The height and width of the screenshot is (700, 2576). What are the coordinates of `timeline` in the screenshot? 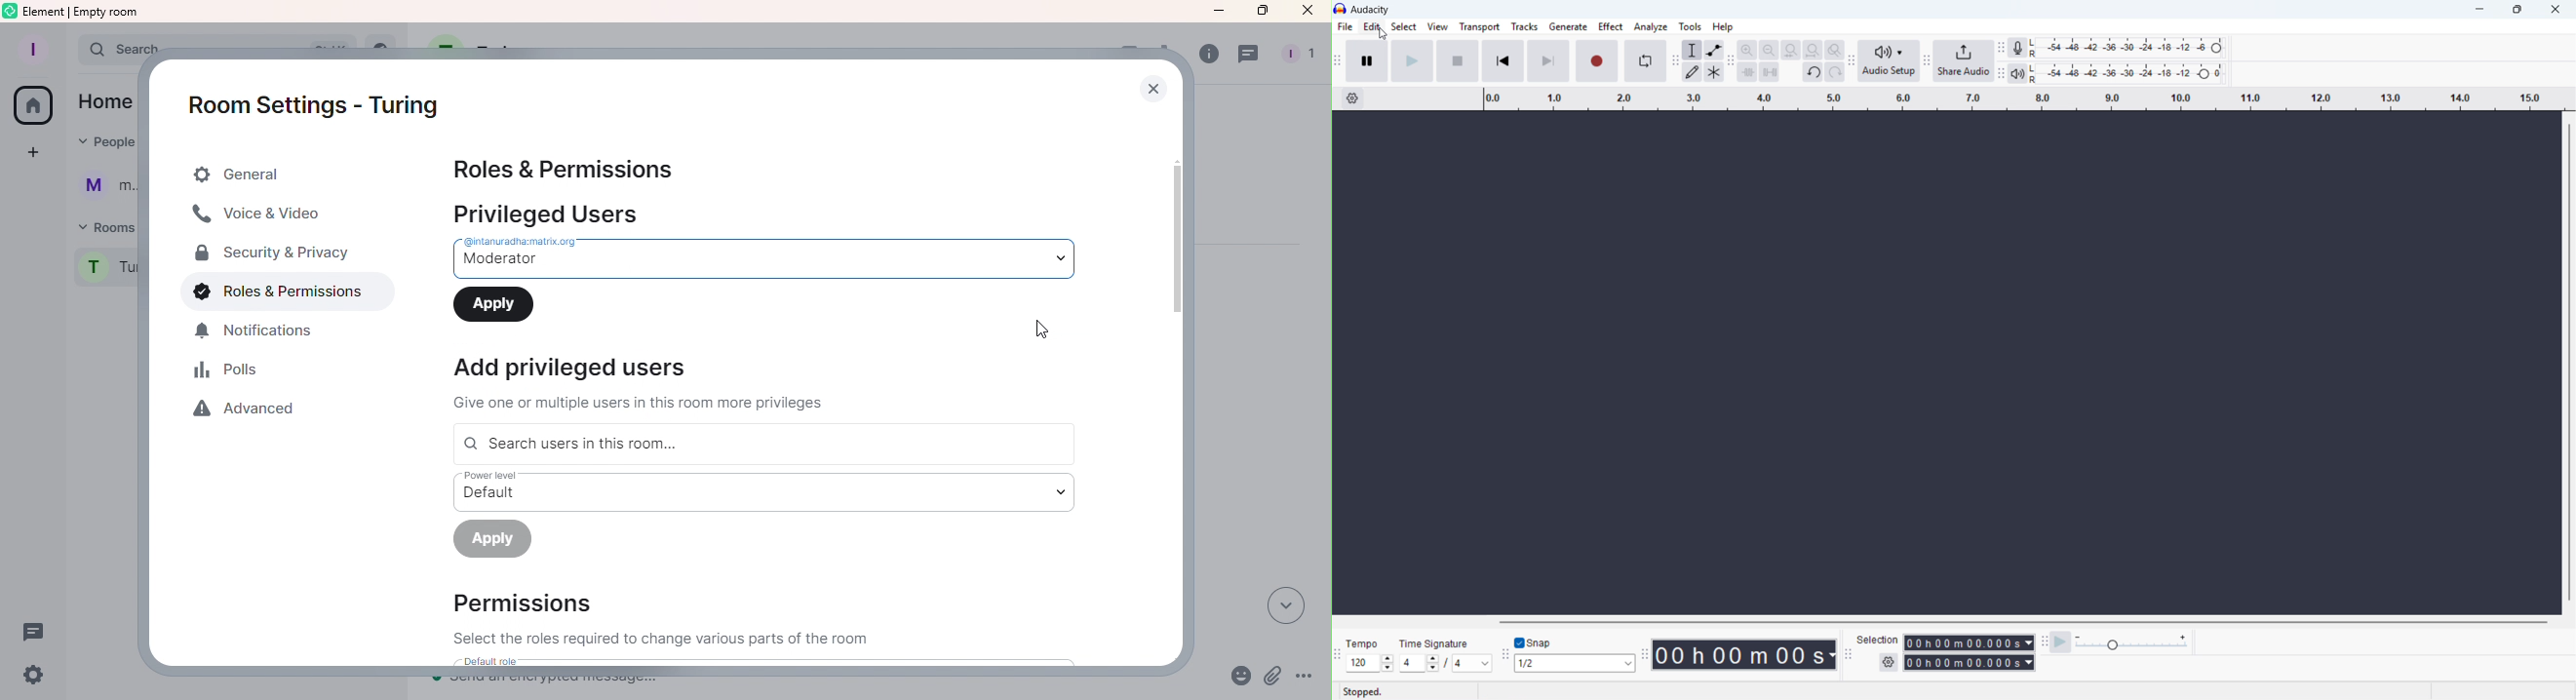 It's located at (2023, 99).